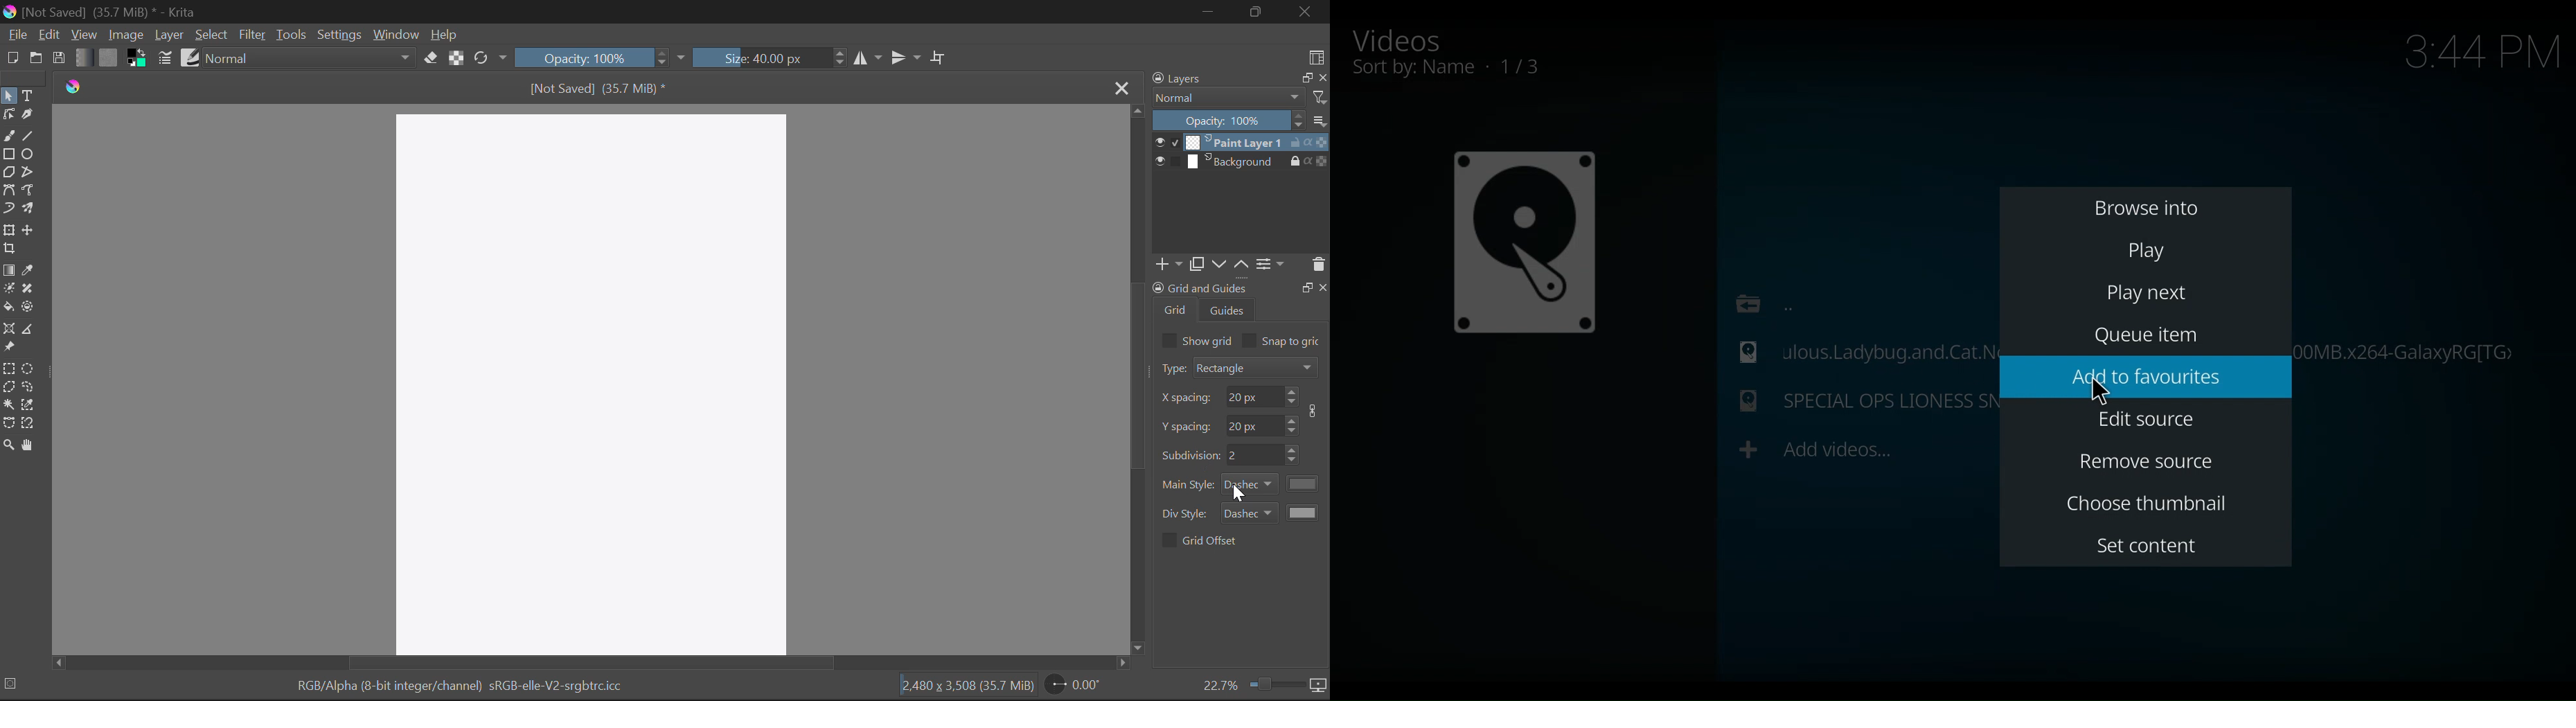 Image resolution: width=2576 pixels, height=728 pixels. What do you see at coordinates (10, 371) in the screenshot?
I see `Rectangular Selection` at bounding box center [10, 371].